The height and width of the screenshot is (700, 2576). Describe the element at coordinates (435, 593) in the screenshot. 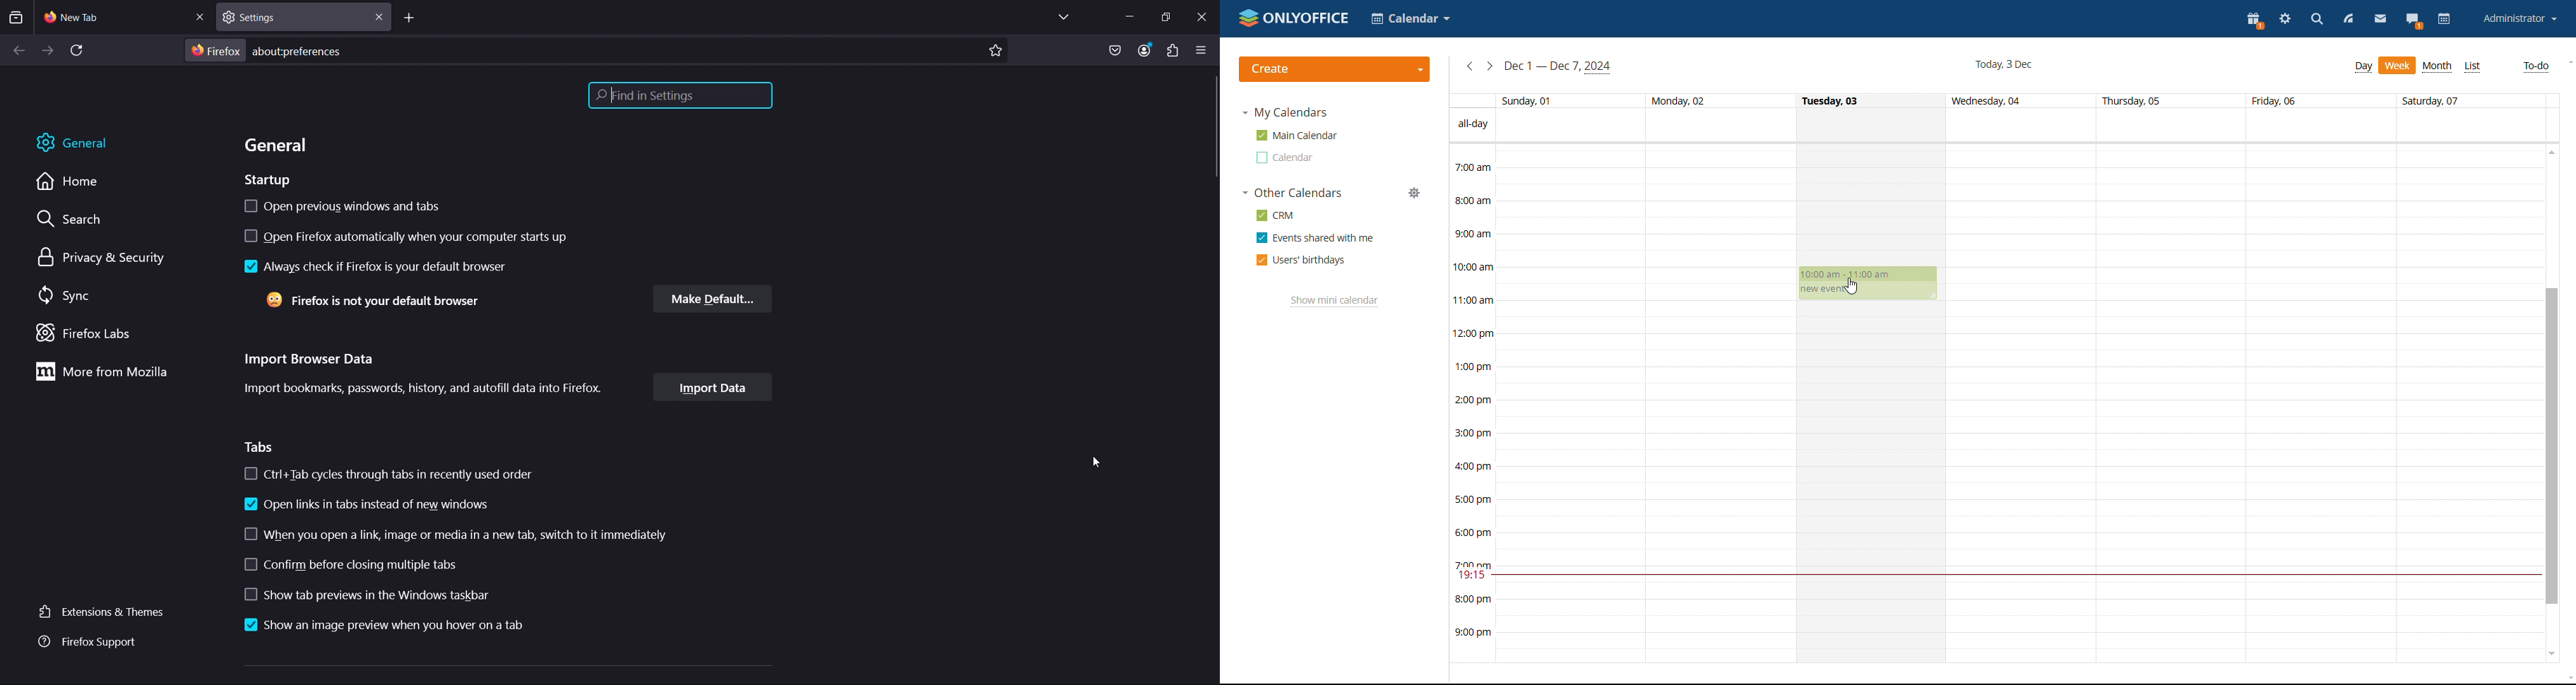

I see `Show tab previews in the windows taskbar` at that location.